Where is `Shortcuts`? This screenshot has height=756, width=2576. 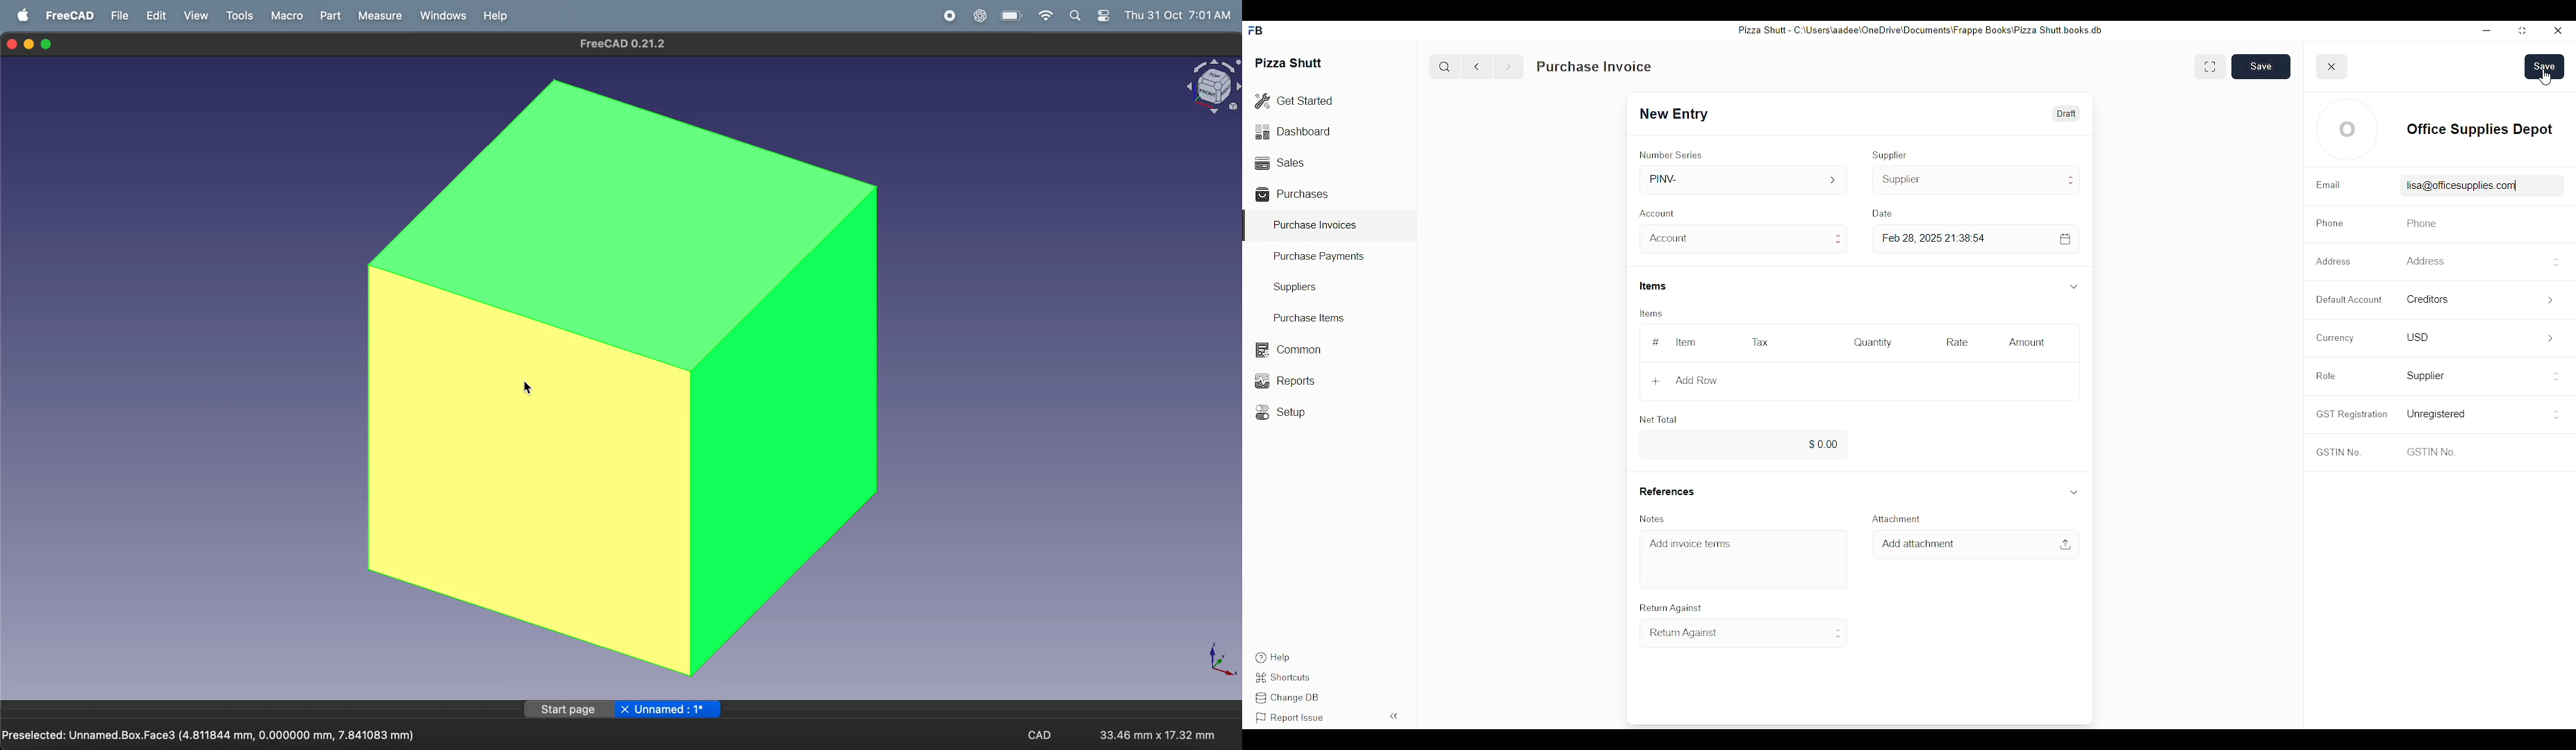
Shortcuts is located at coordinates (1286, 678).